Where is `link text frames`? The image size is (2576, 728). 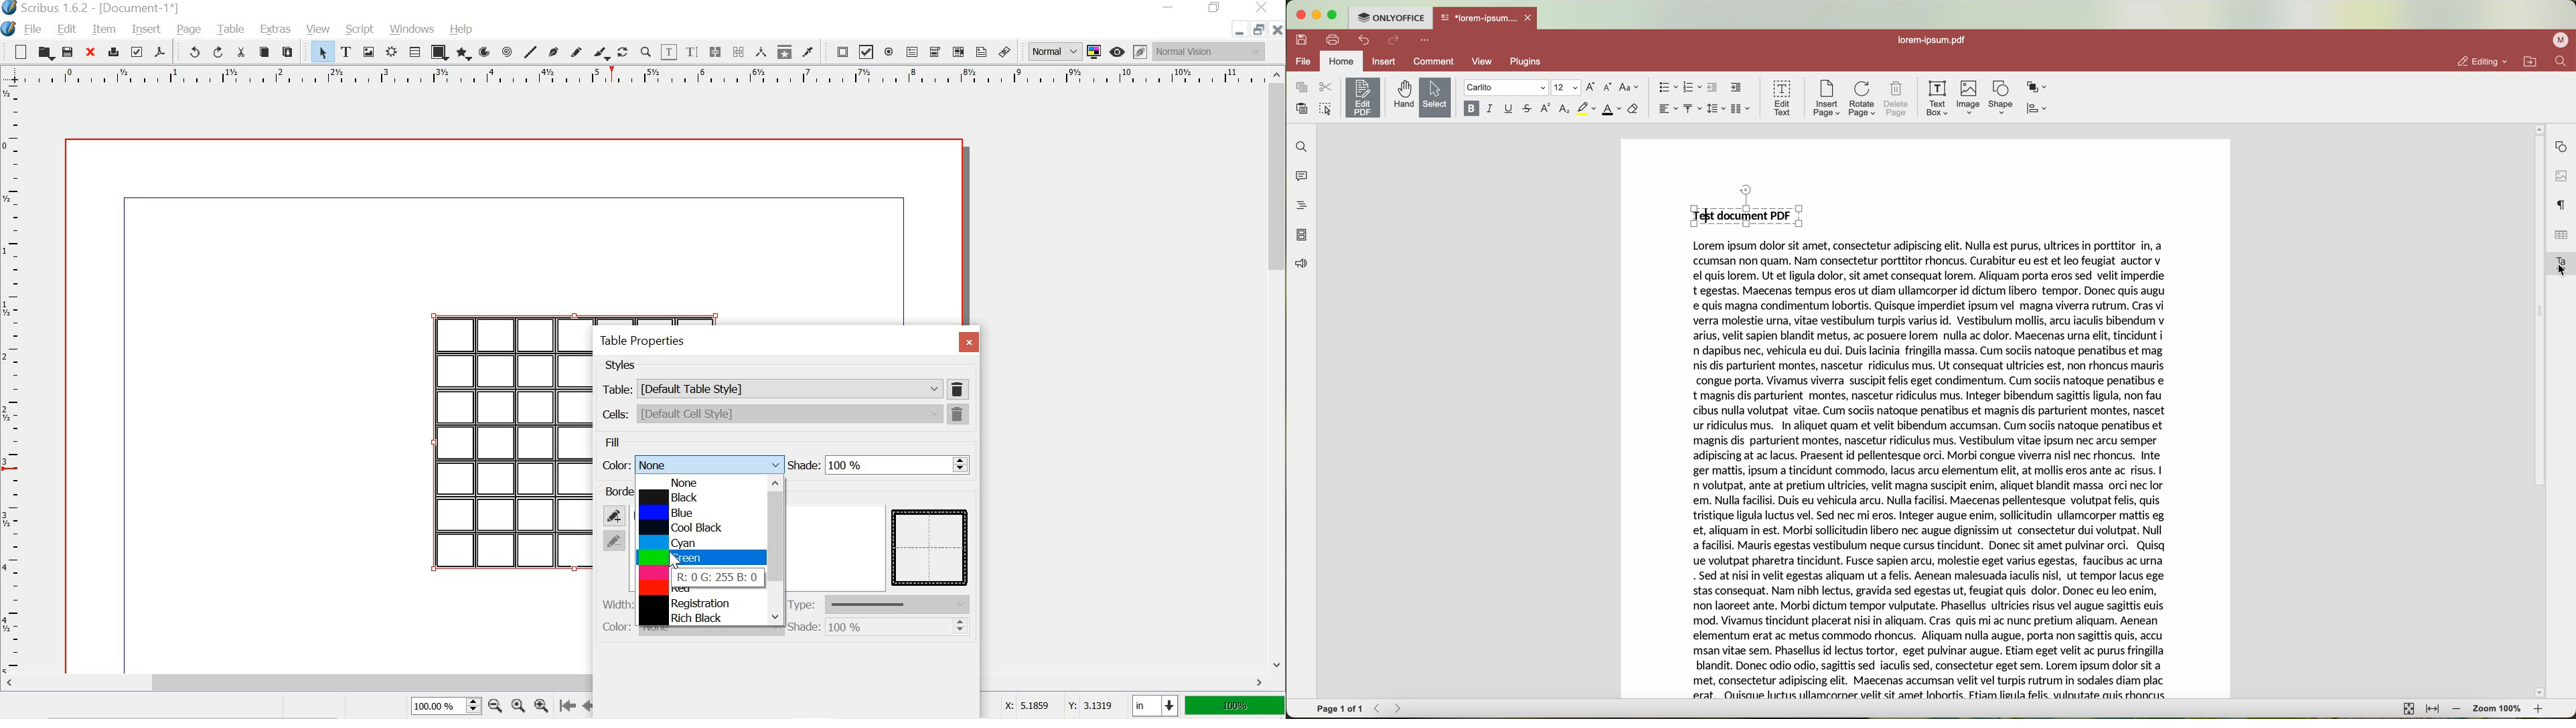 link text frames is located at coordinates (714, 52).